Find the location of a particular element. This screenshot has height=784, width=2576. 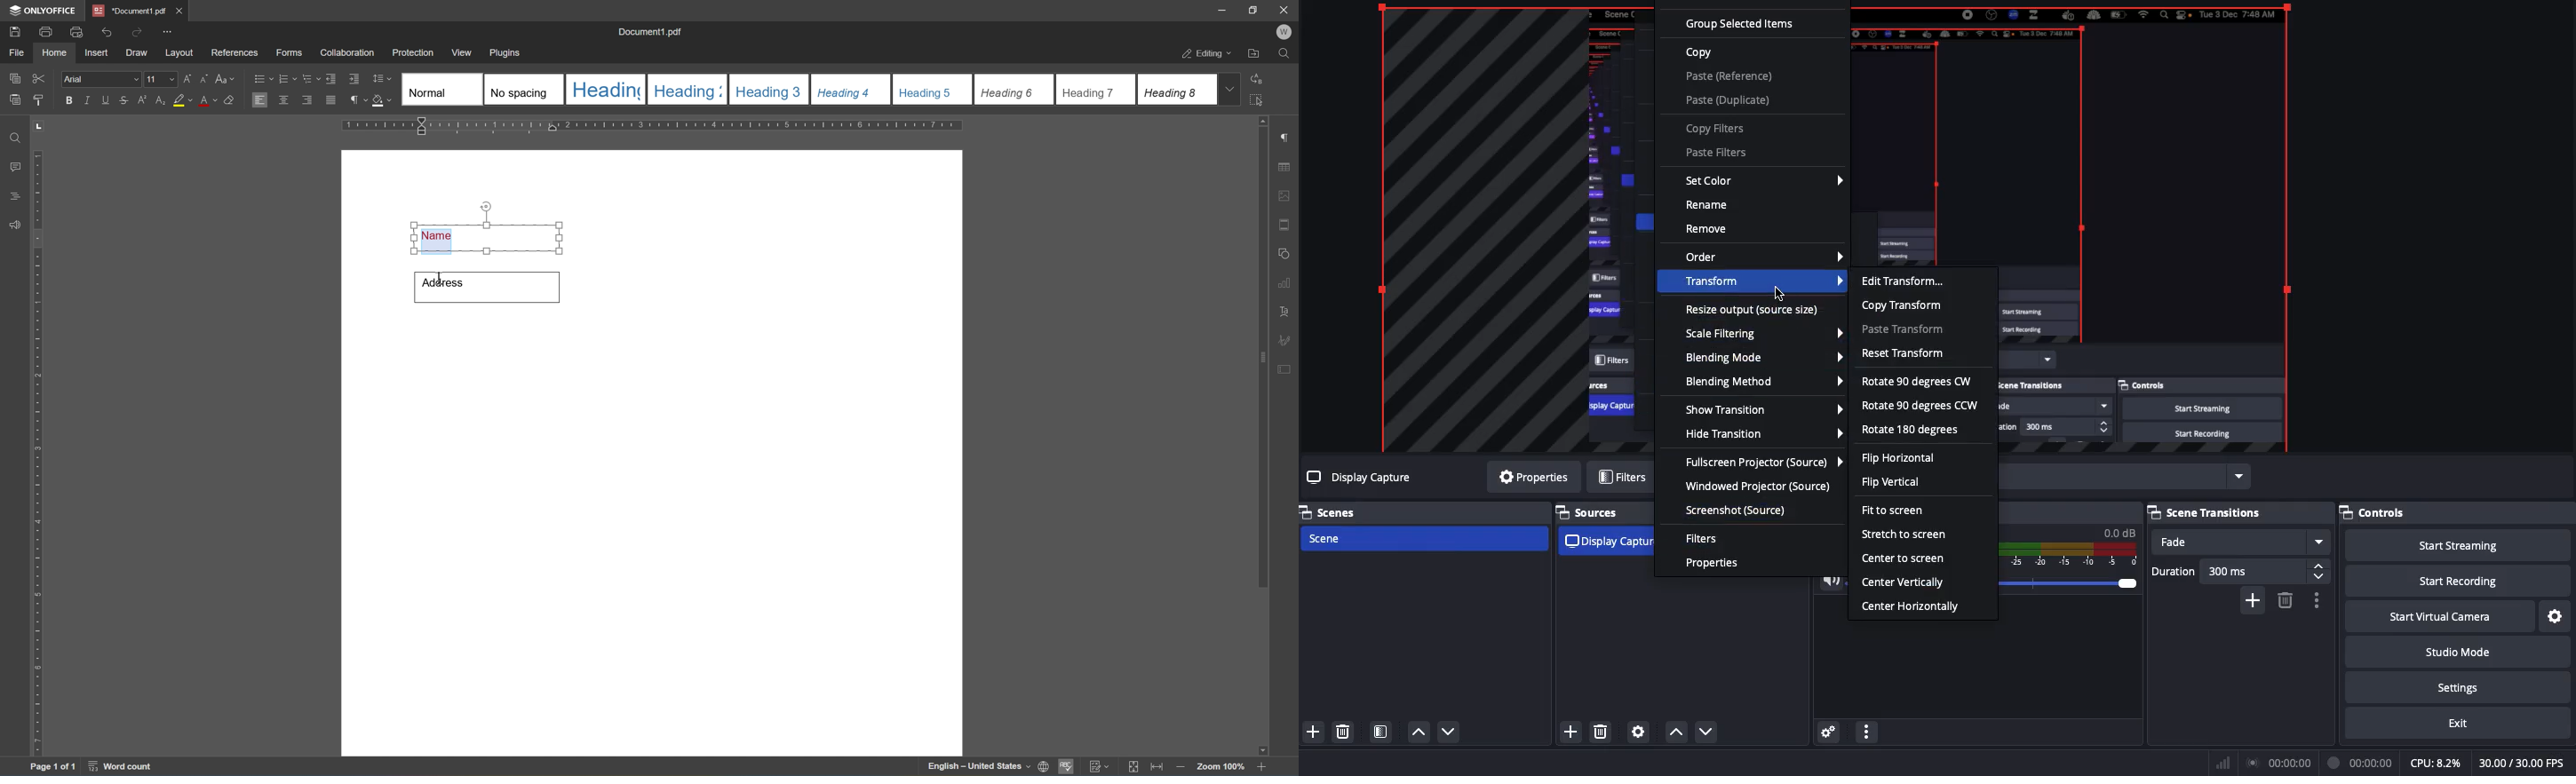

draw is located at coordinates (138, 53).